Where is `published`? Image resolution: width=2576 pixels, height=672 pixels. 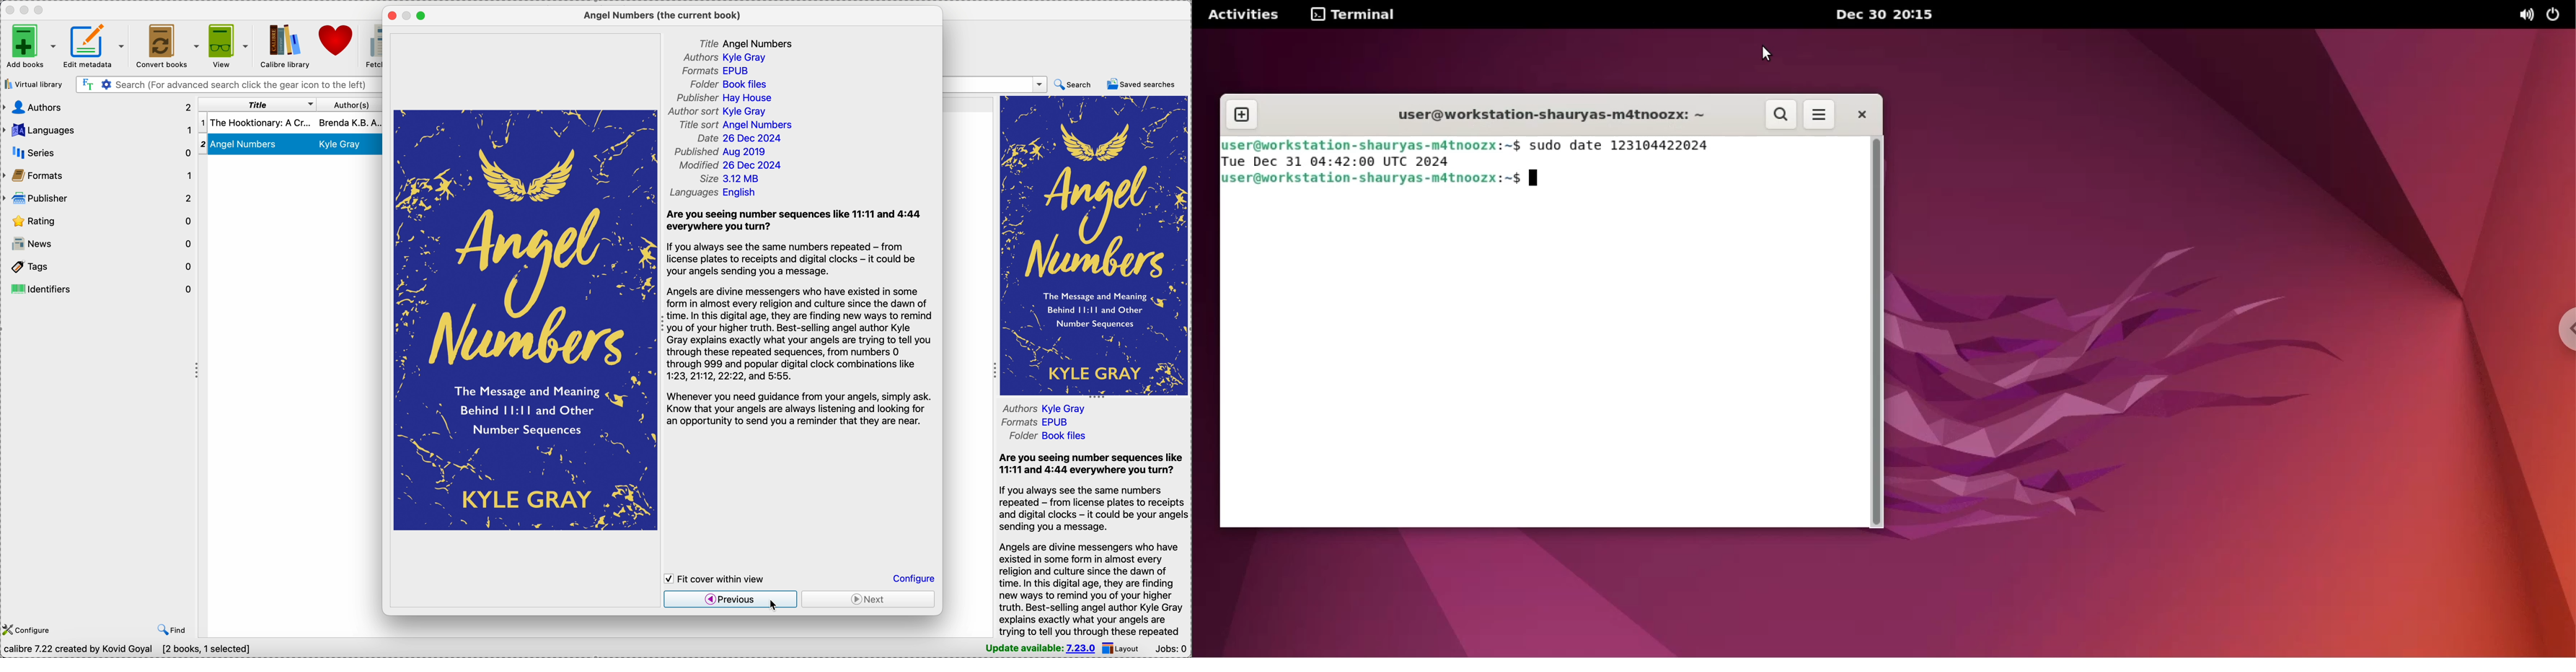
published is located at coordinates (727, 152).